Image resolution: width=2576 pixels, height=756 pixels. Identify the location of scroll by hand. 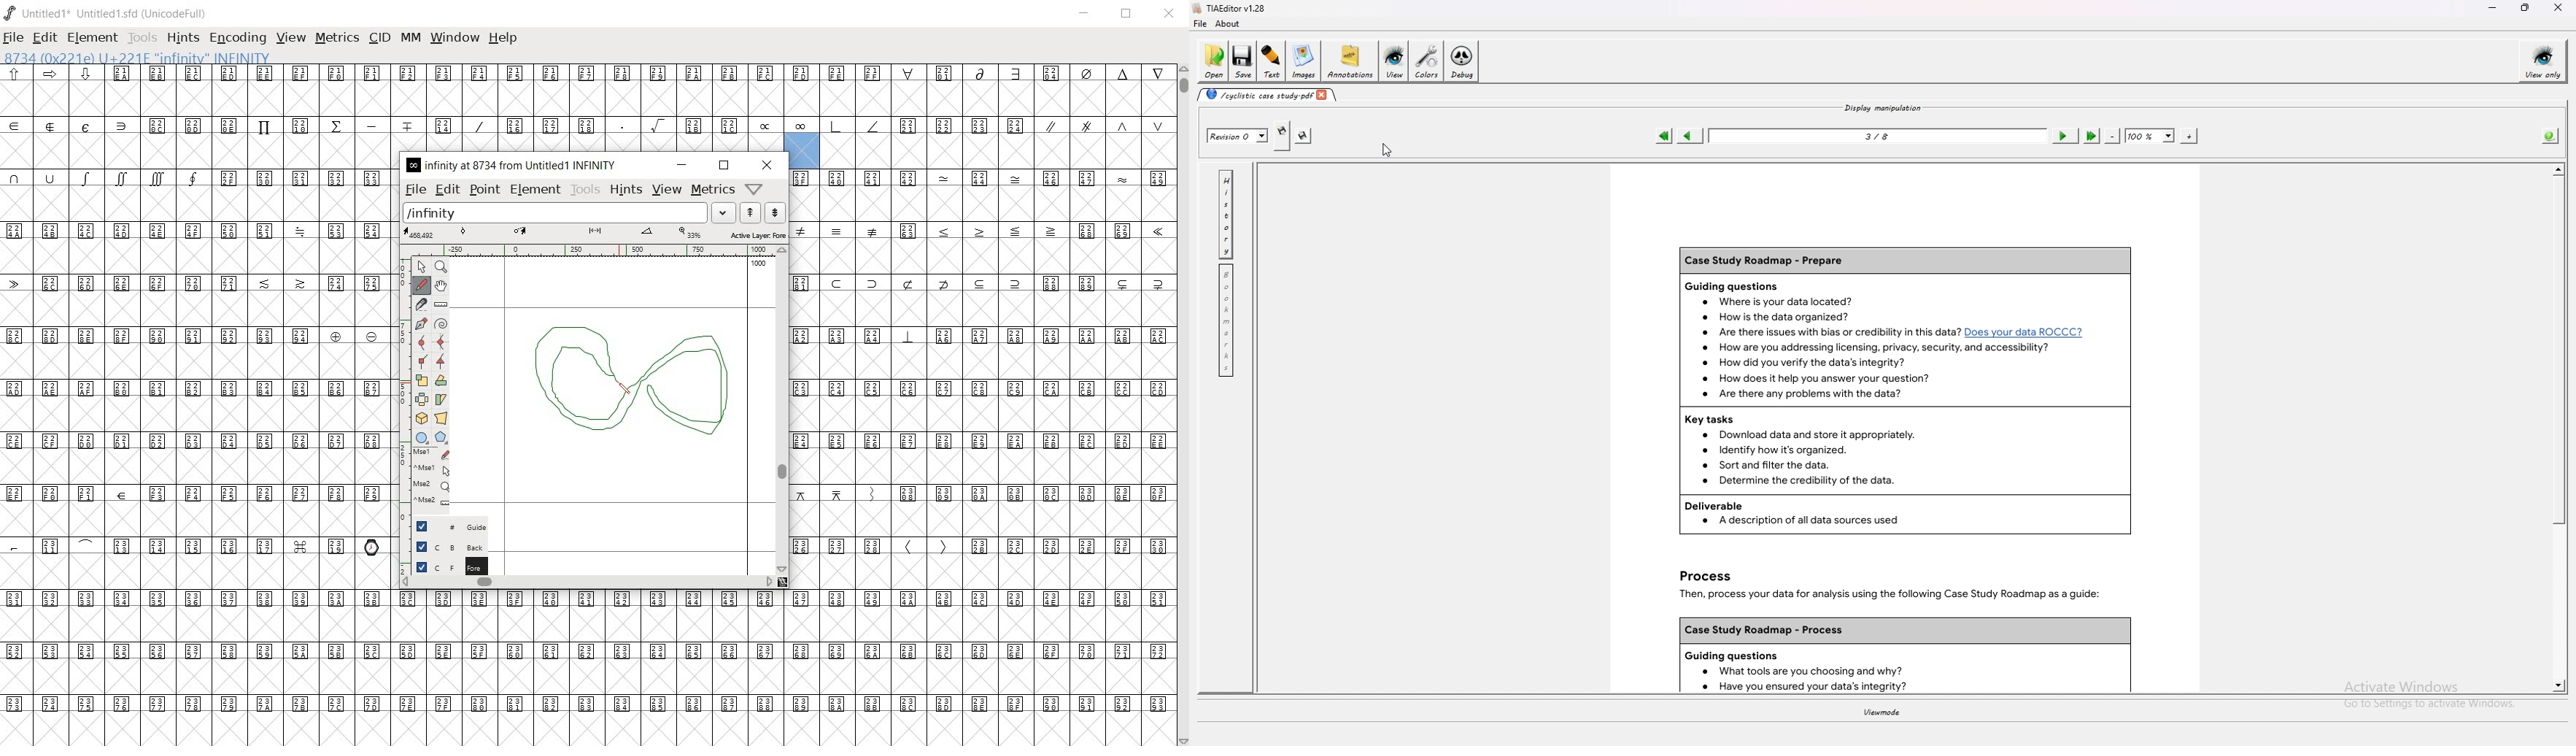
(442, 285).